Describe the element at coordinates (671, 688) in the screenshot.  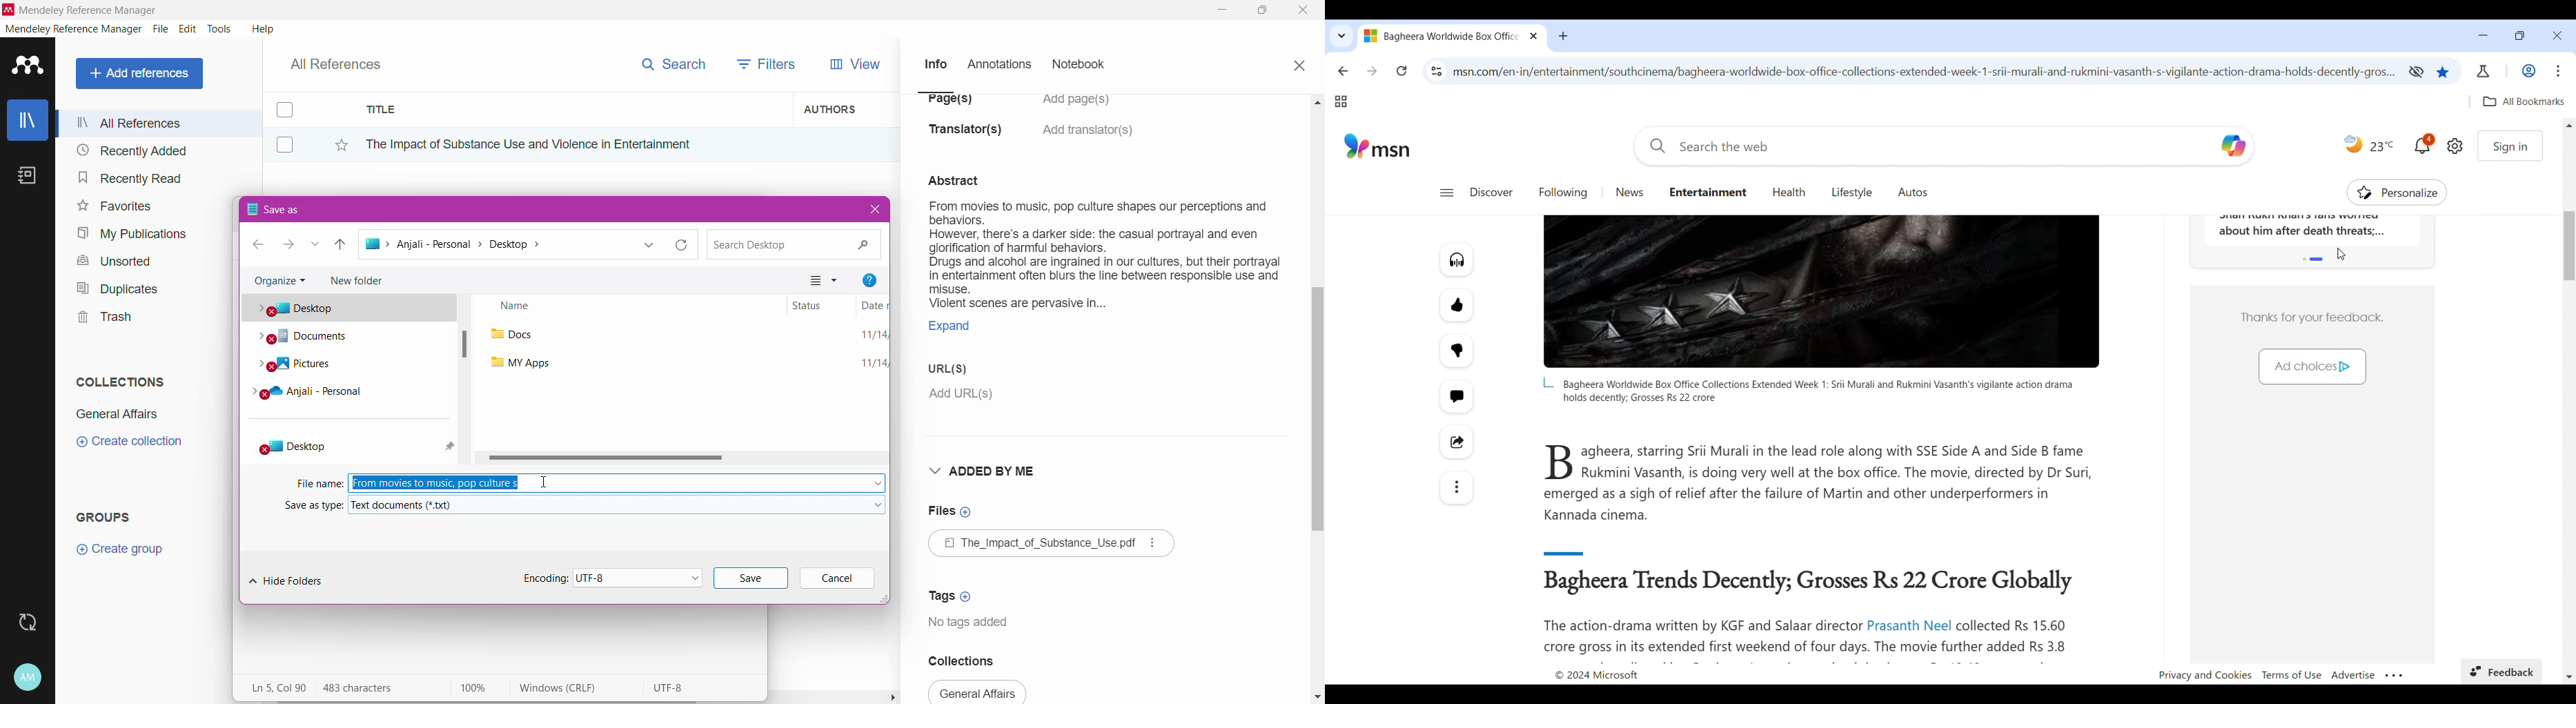
I see `Character encoding used` at that location.